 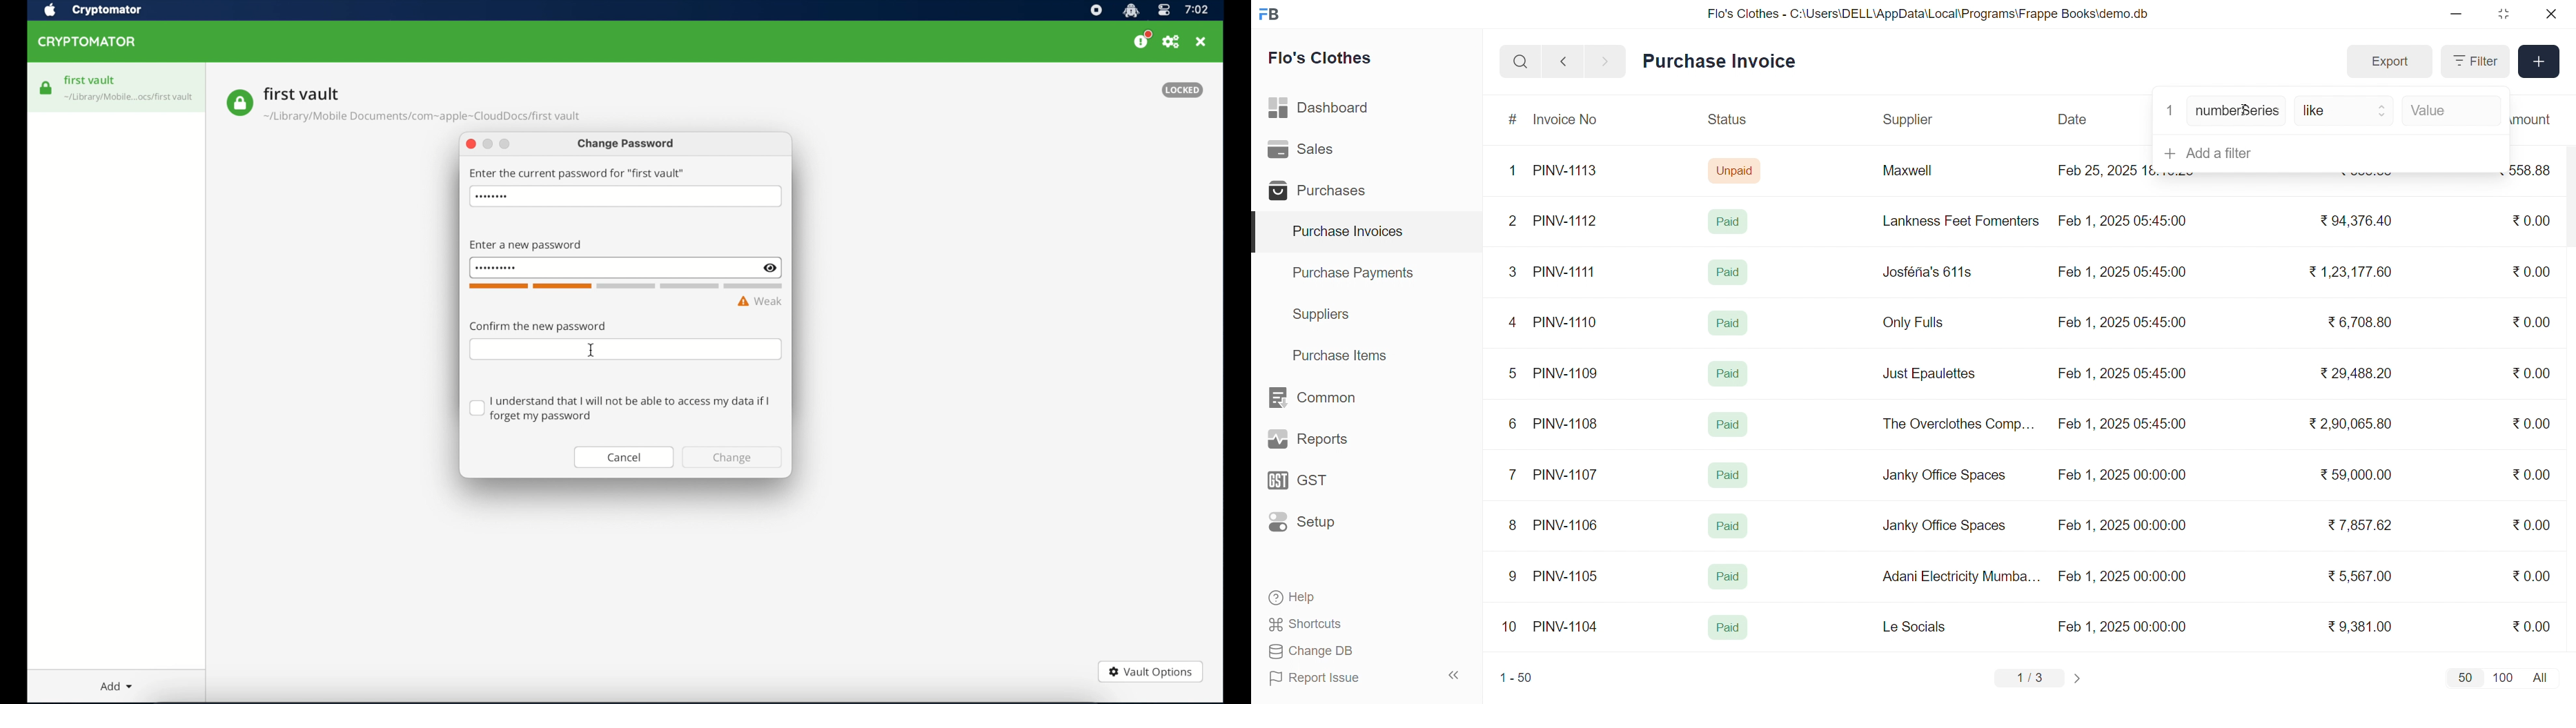 I want to click on Purchase Payments, so click(x=1357, y=272).